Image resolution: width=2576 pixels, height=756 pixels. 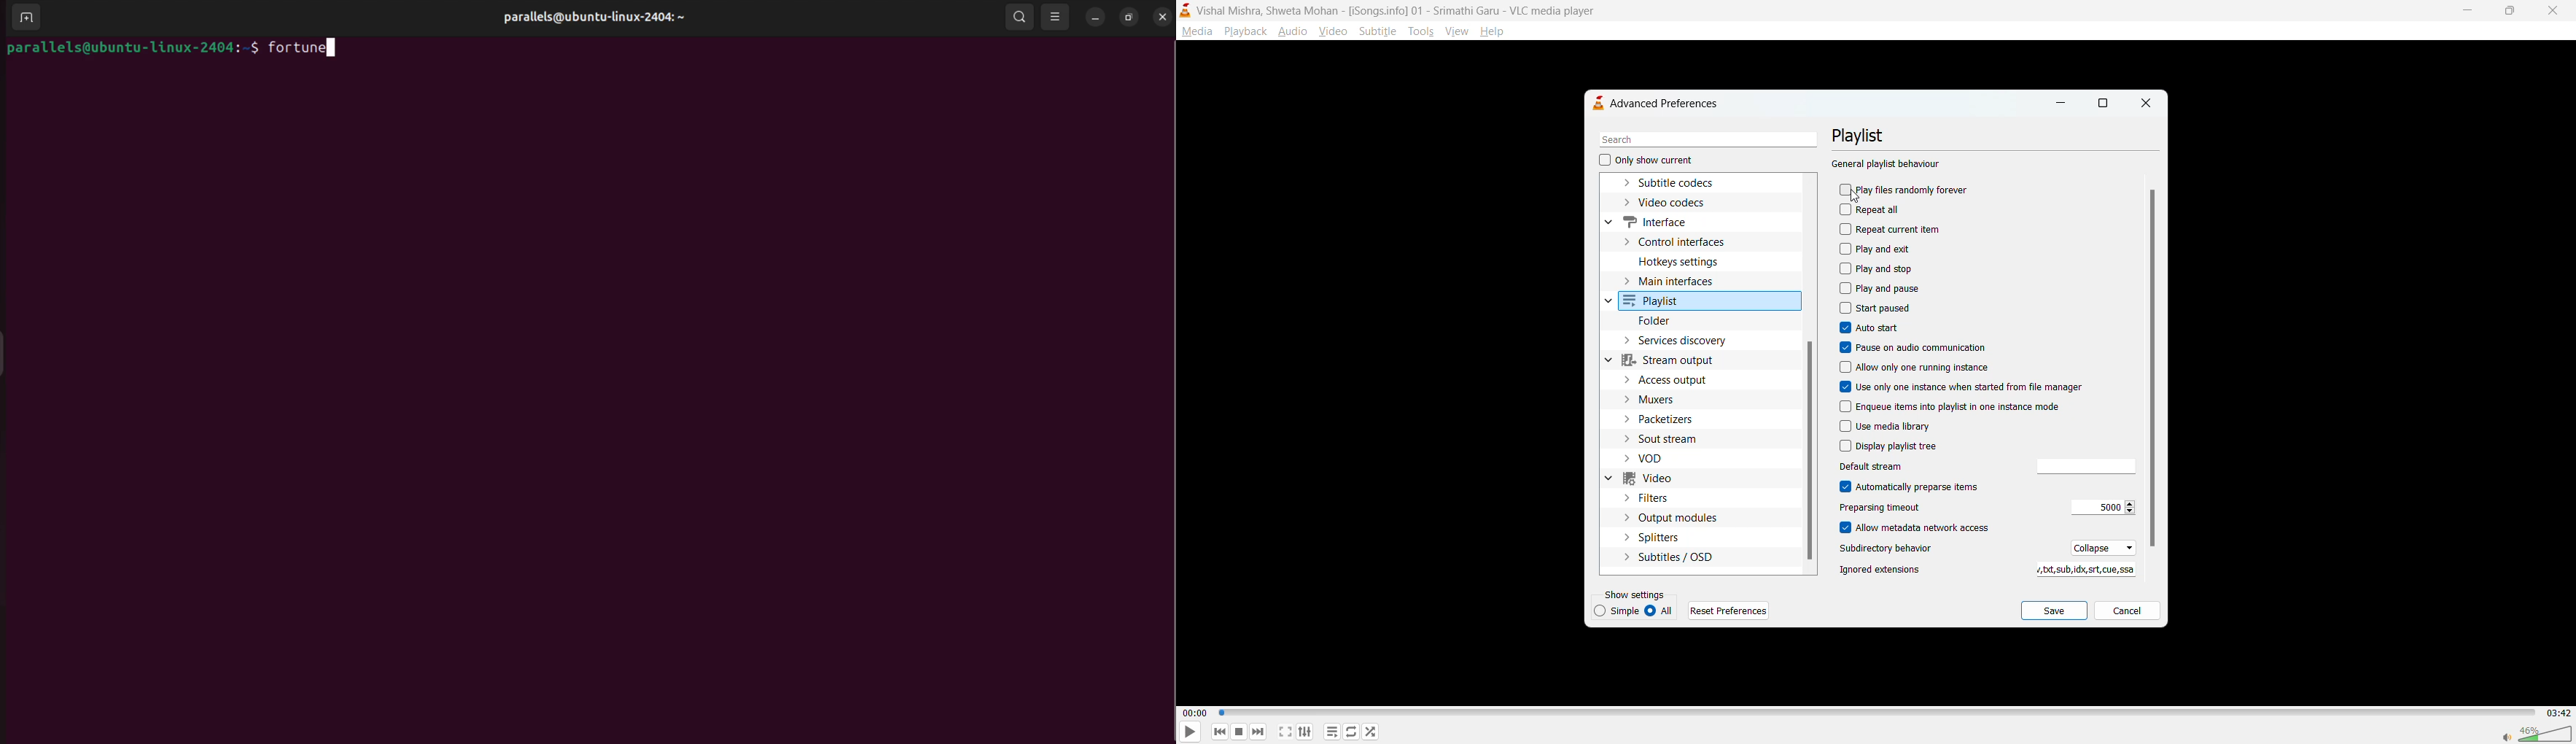 What do you see at coordinates (2144, 104) in the screenshot?
I see `close` at bounding box center [2144, 104].